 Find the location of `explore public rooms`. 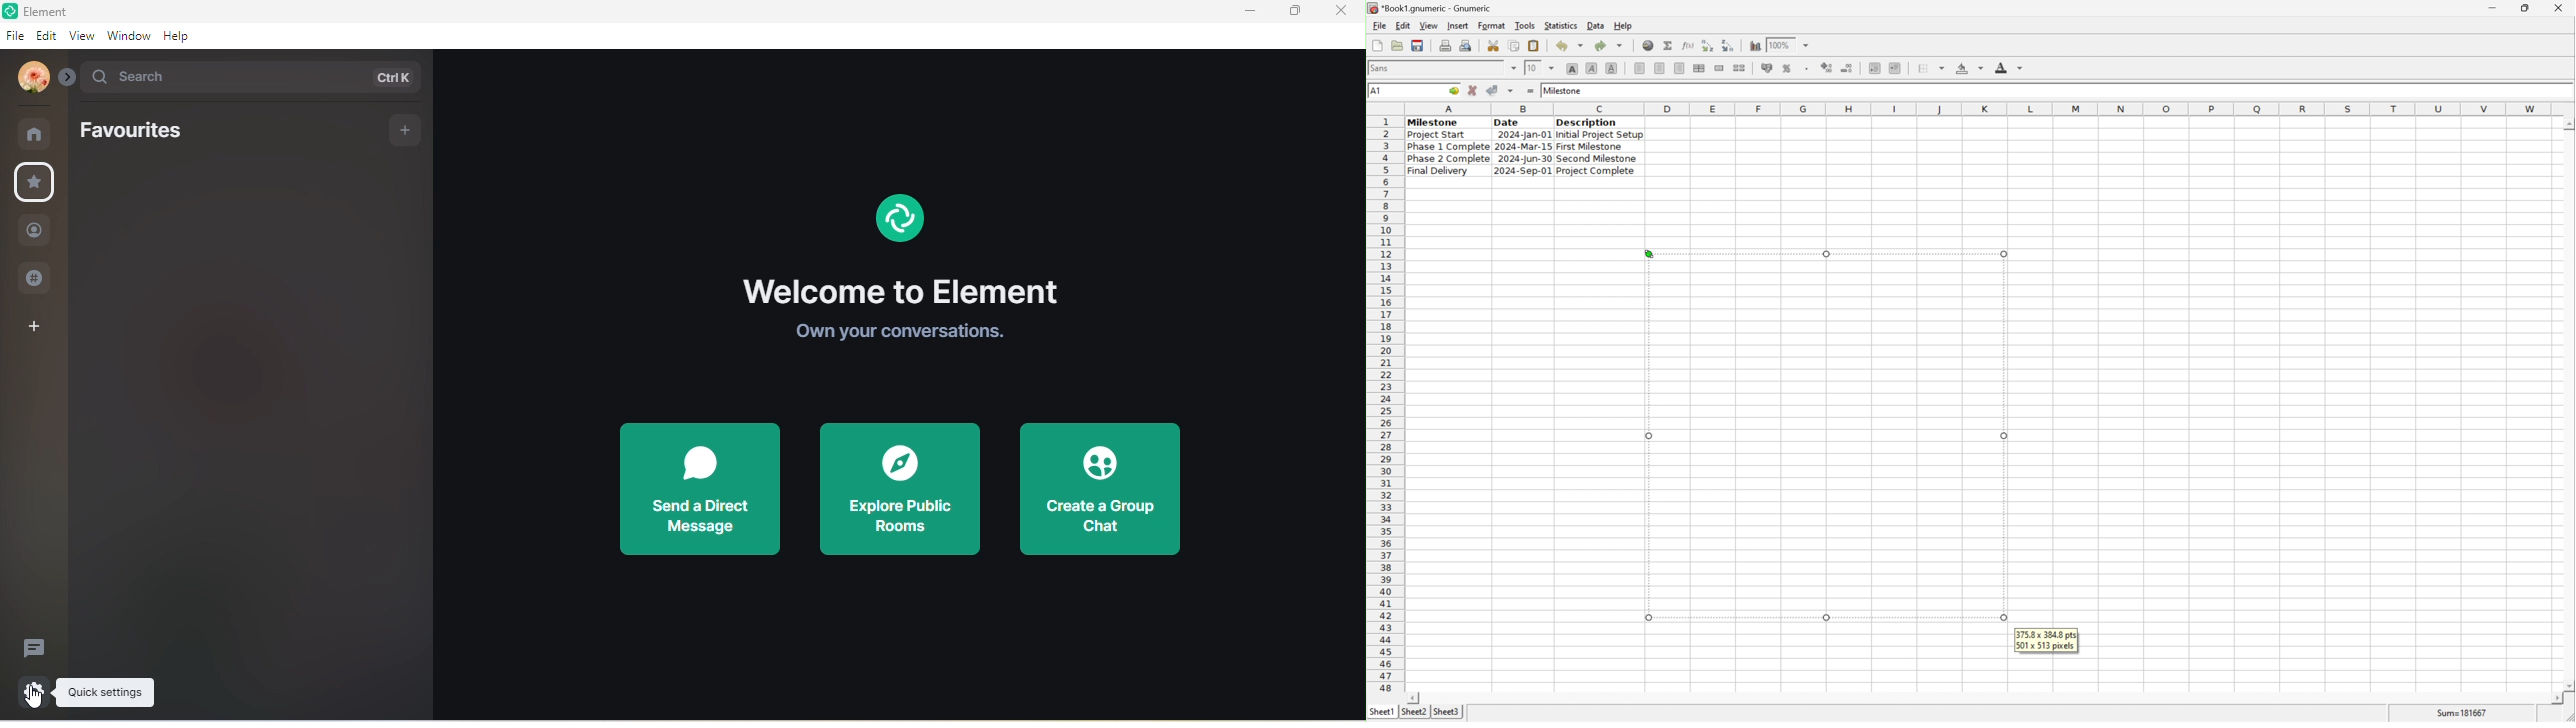

explore public rooms is located at coordinates (900, 494).